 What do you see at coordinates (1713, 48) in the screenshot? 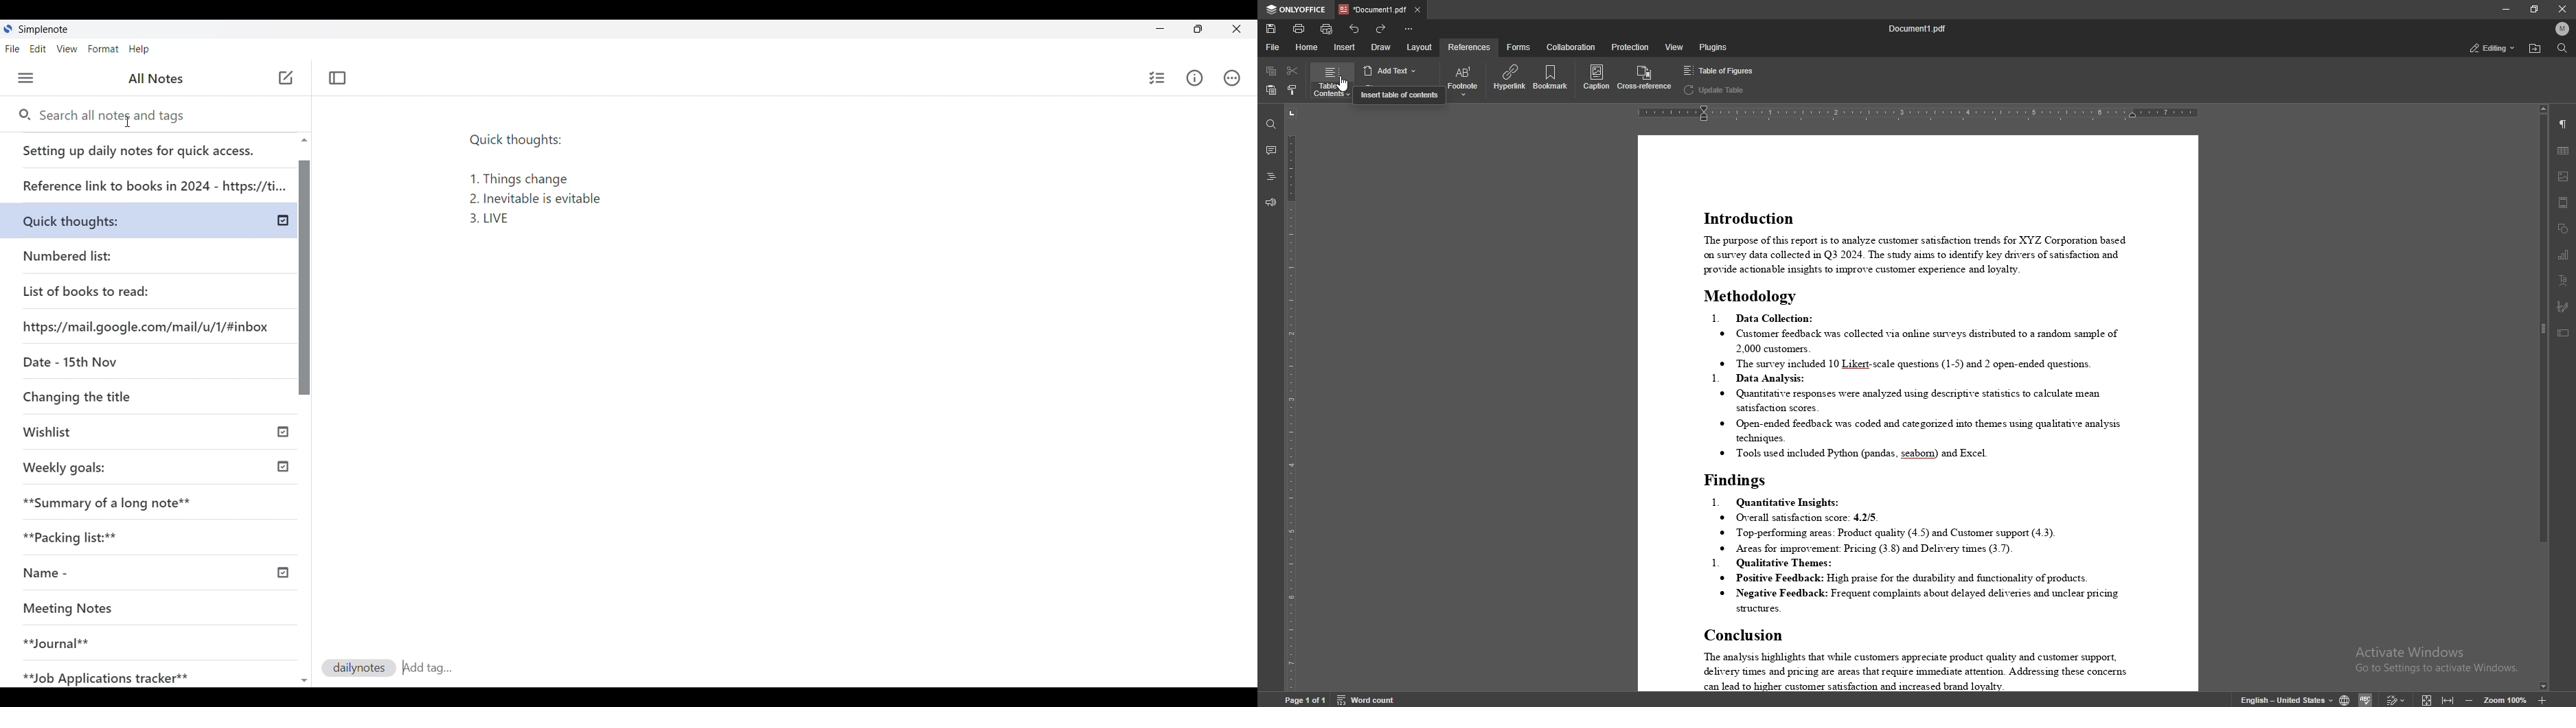
I see `plugins` at bounding box center [1713, 48].